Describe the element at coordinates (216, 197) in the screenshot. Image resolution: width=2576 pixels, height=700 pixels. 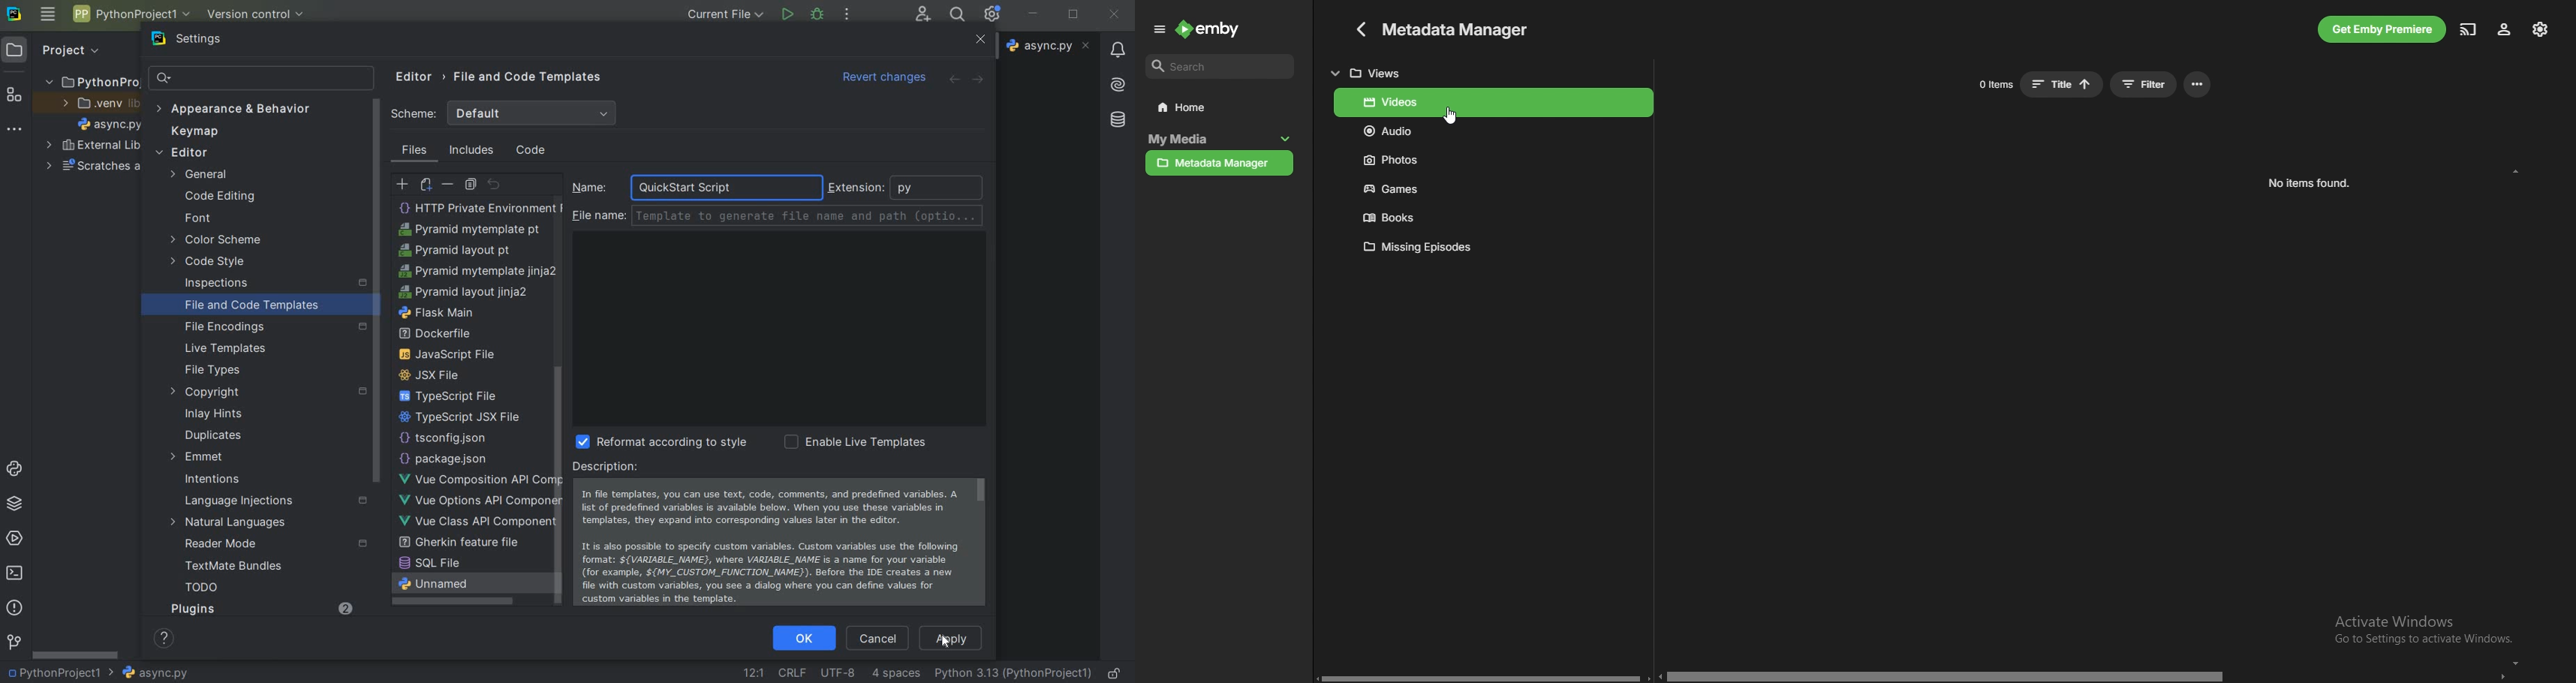
I see `code editing` at that location.